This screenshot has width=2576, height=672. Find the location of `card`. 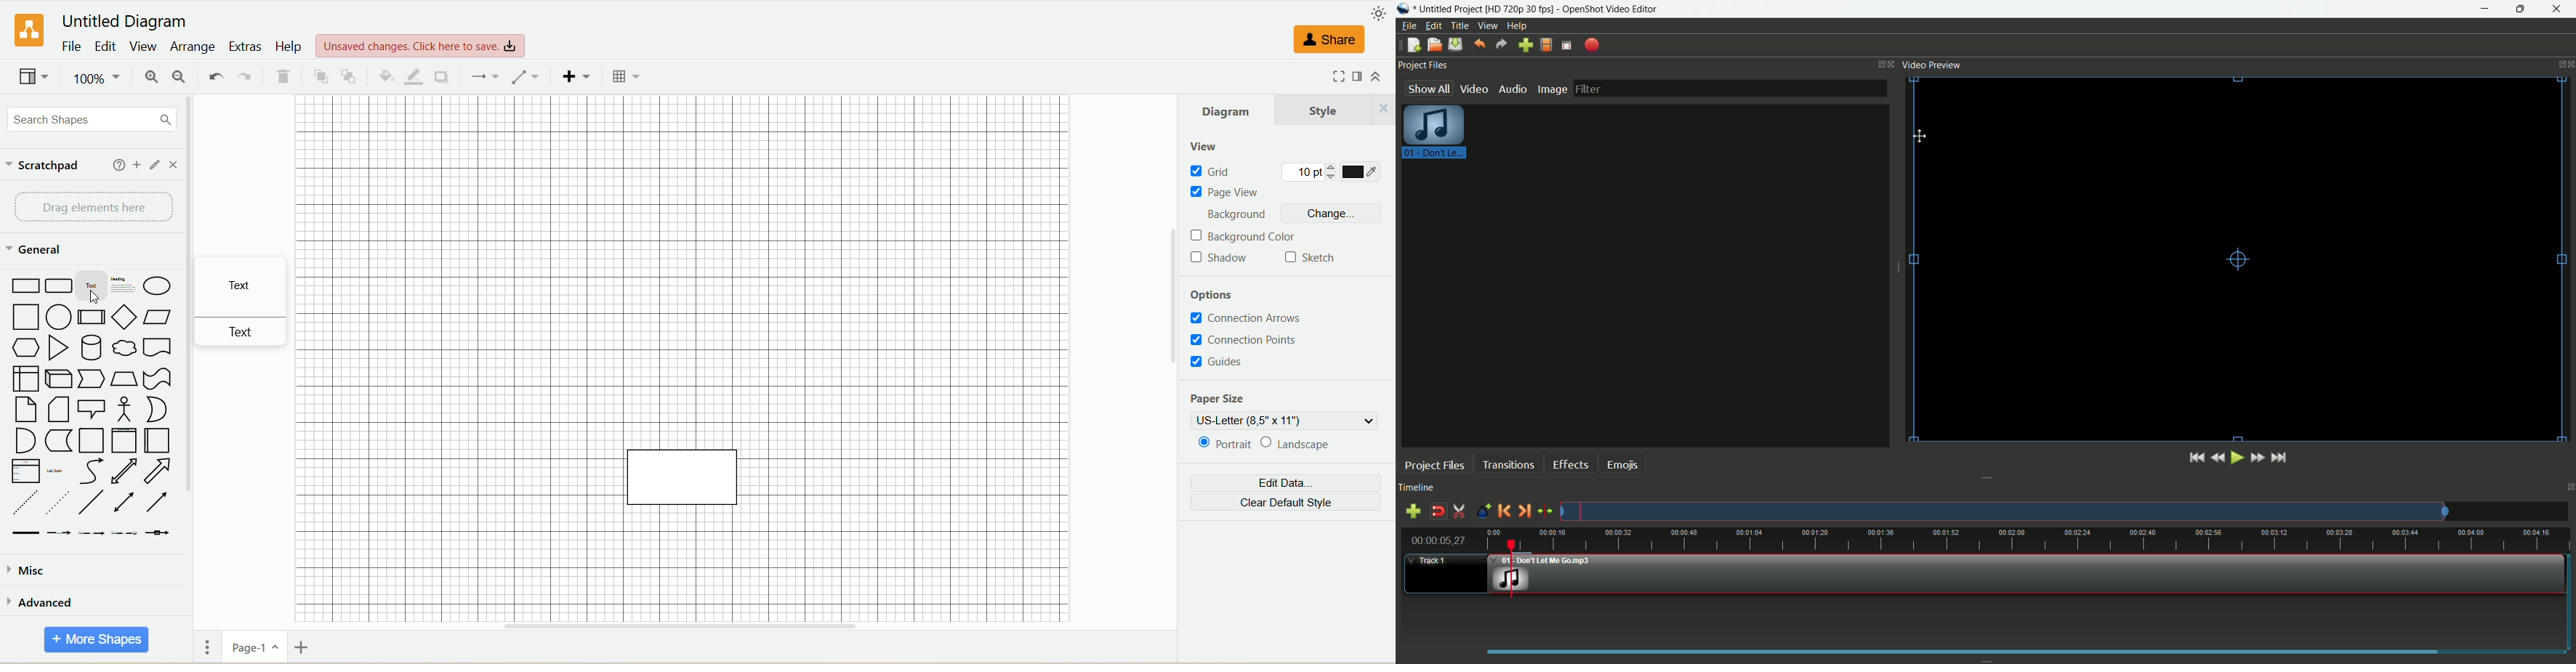

card is located at coordinates (60, 410).